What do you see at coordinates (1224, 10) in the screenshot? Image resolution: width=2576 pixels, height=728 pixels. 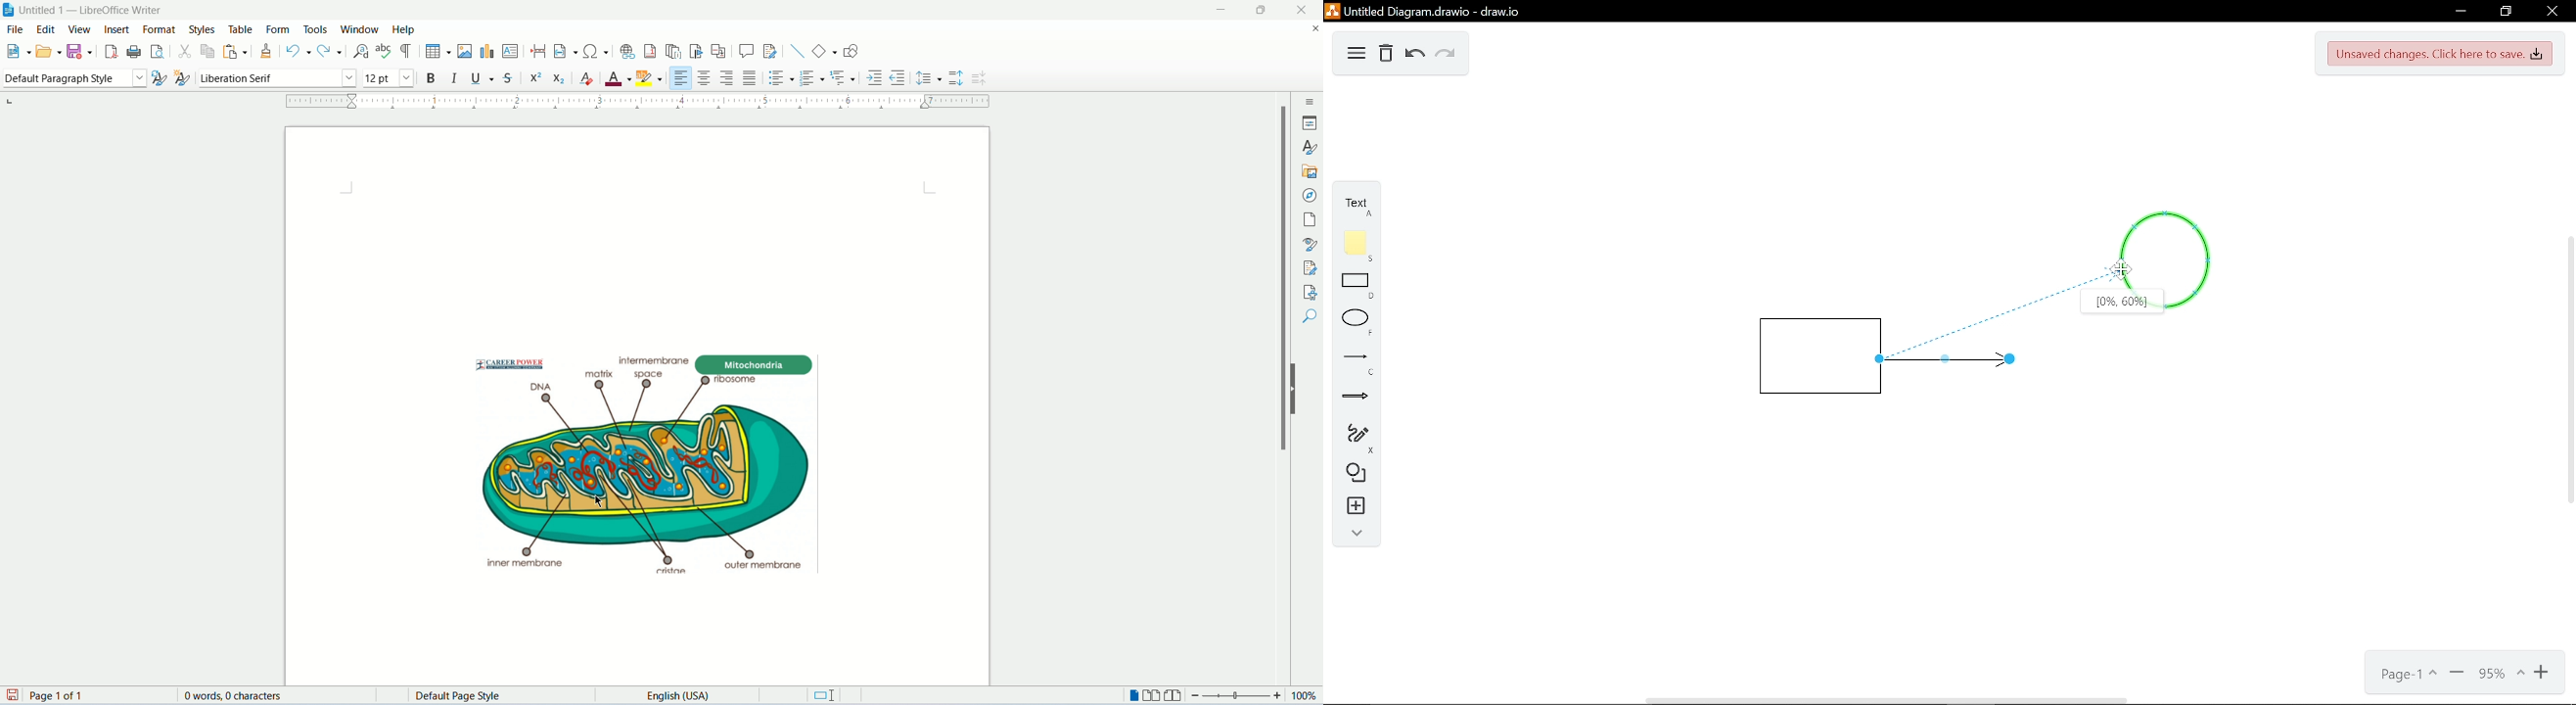 I see `minimize` at bounding box center [1224, 10].